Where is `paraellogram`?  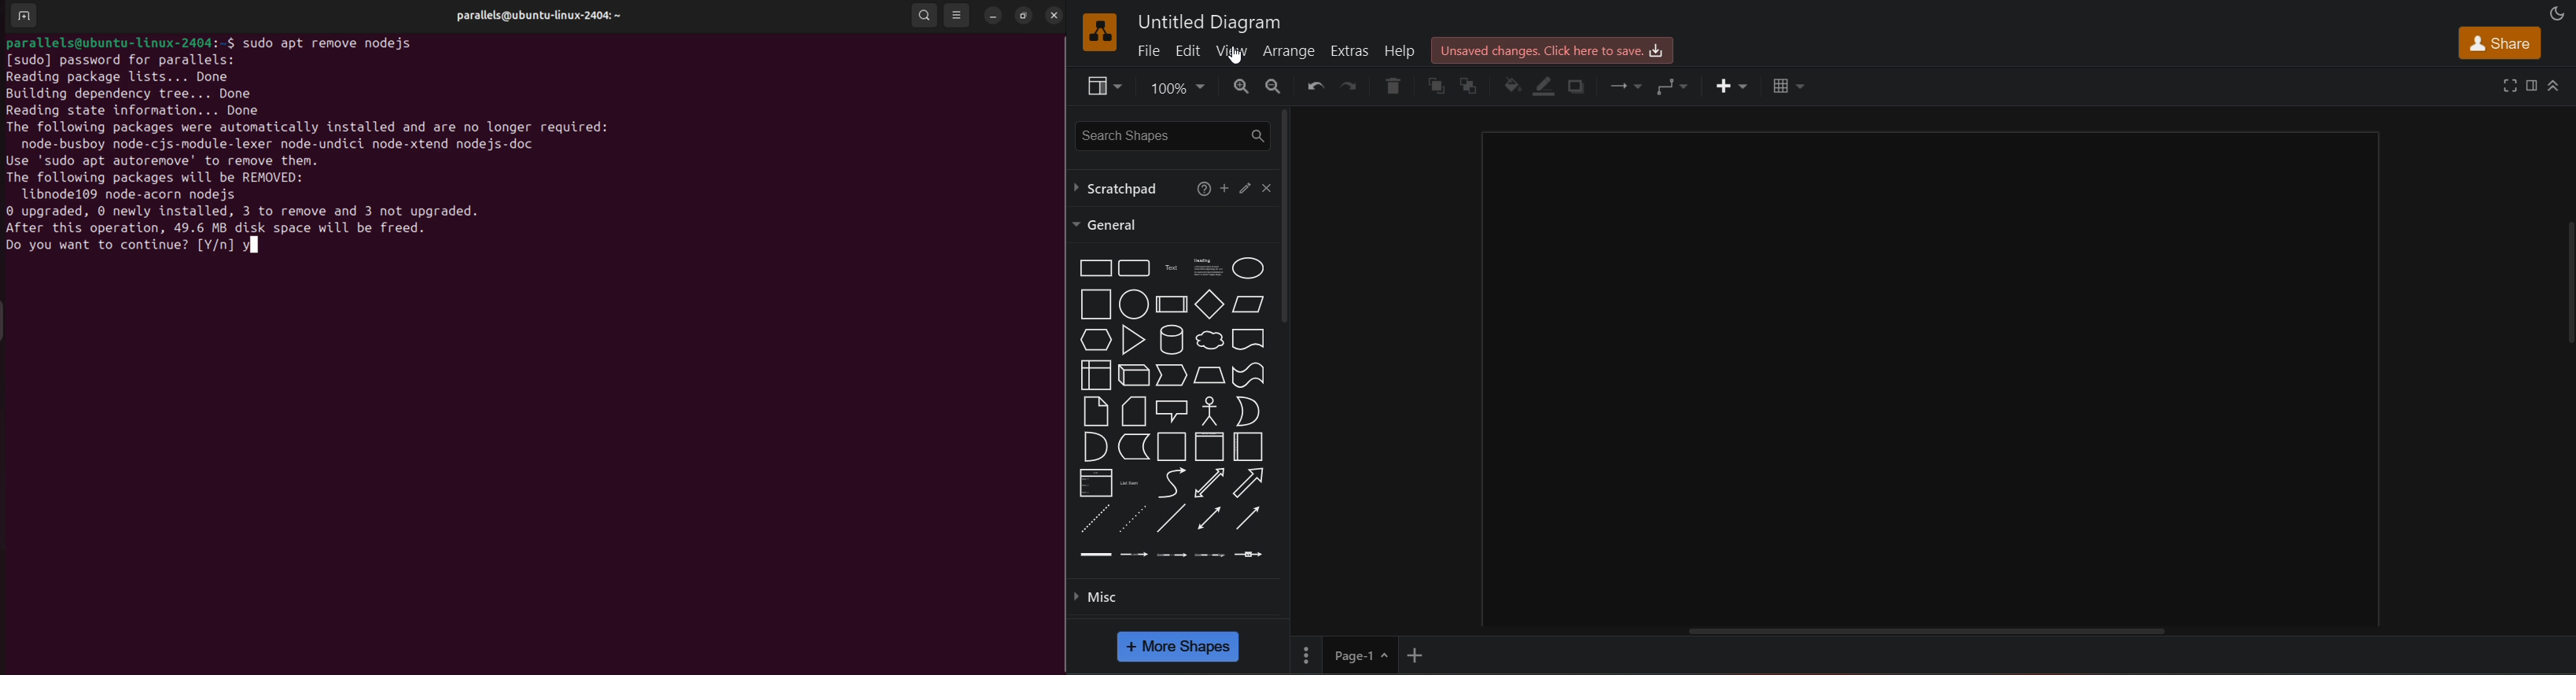 paraellogram is located at coordinates (1247, 303).